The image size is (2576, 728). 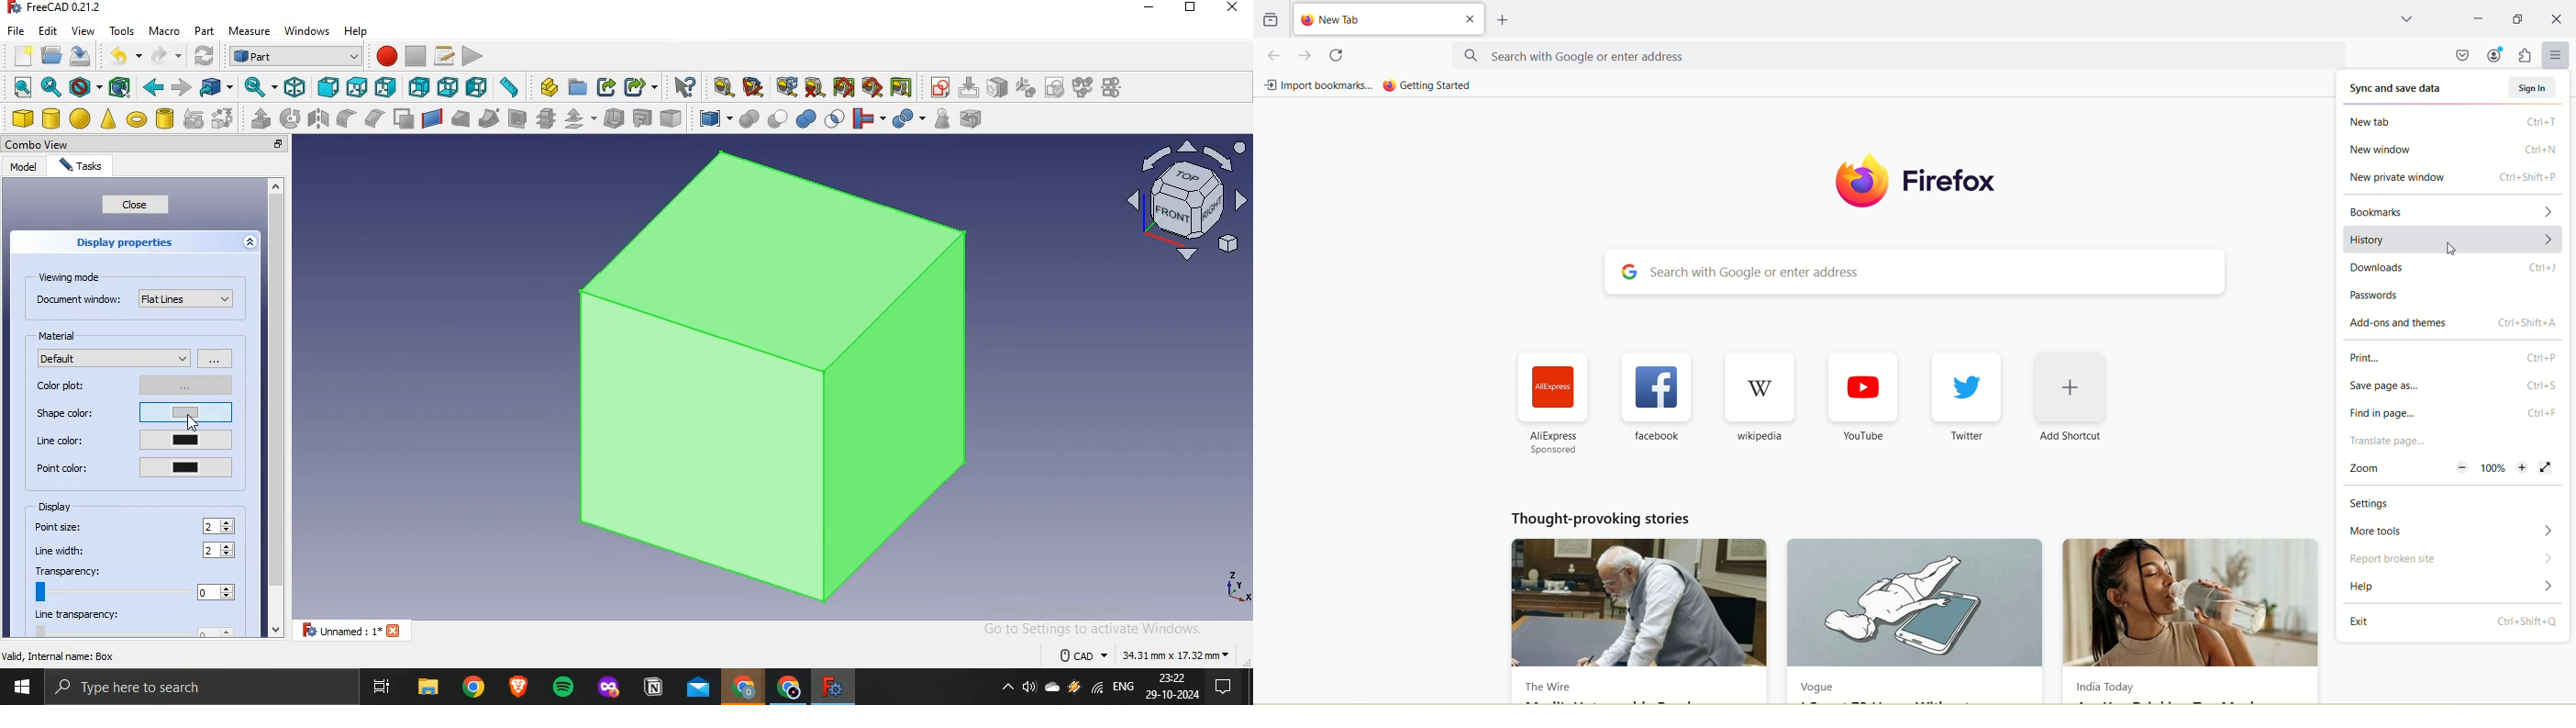 What do you see at coordinates (52, 118) in the screenshot?
I see `cylinder` at bounding box center [52, 118].